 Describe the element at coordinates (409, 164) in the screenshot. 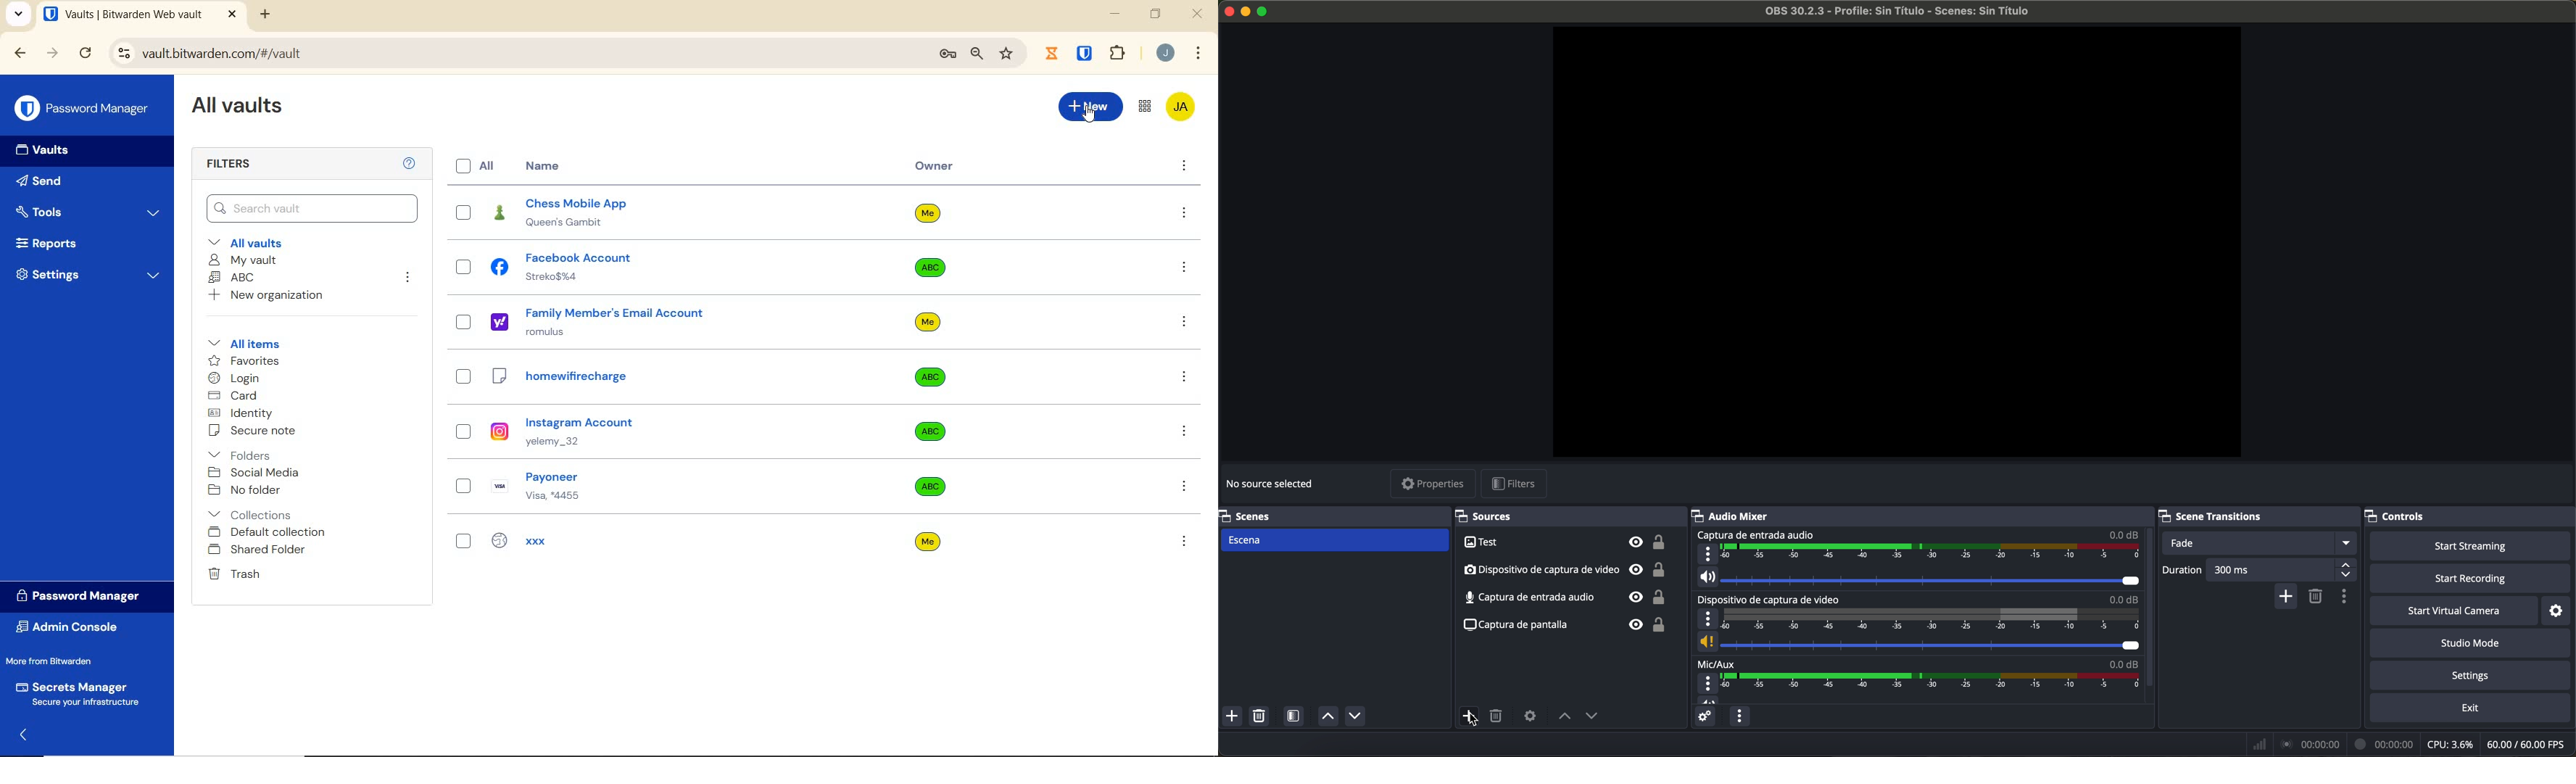

I see `help` at that location.